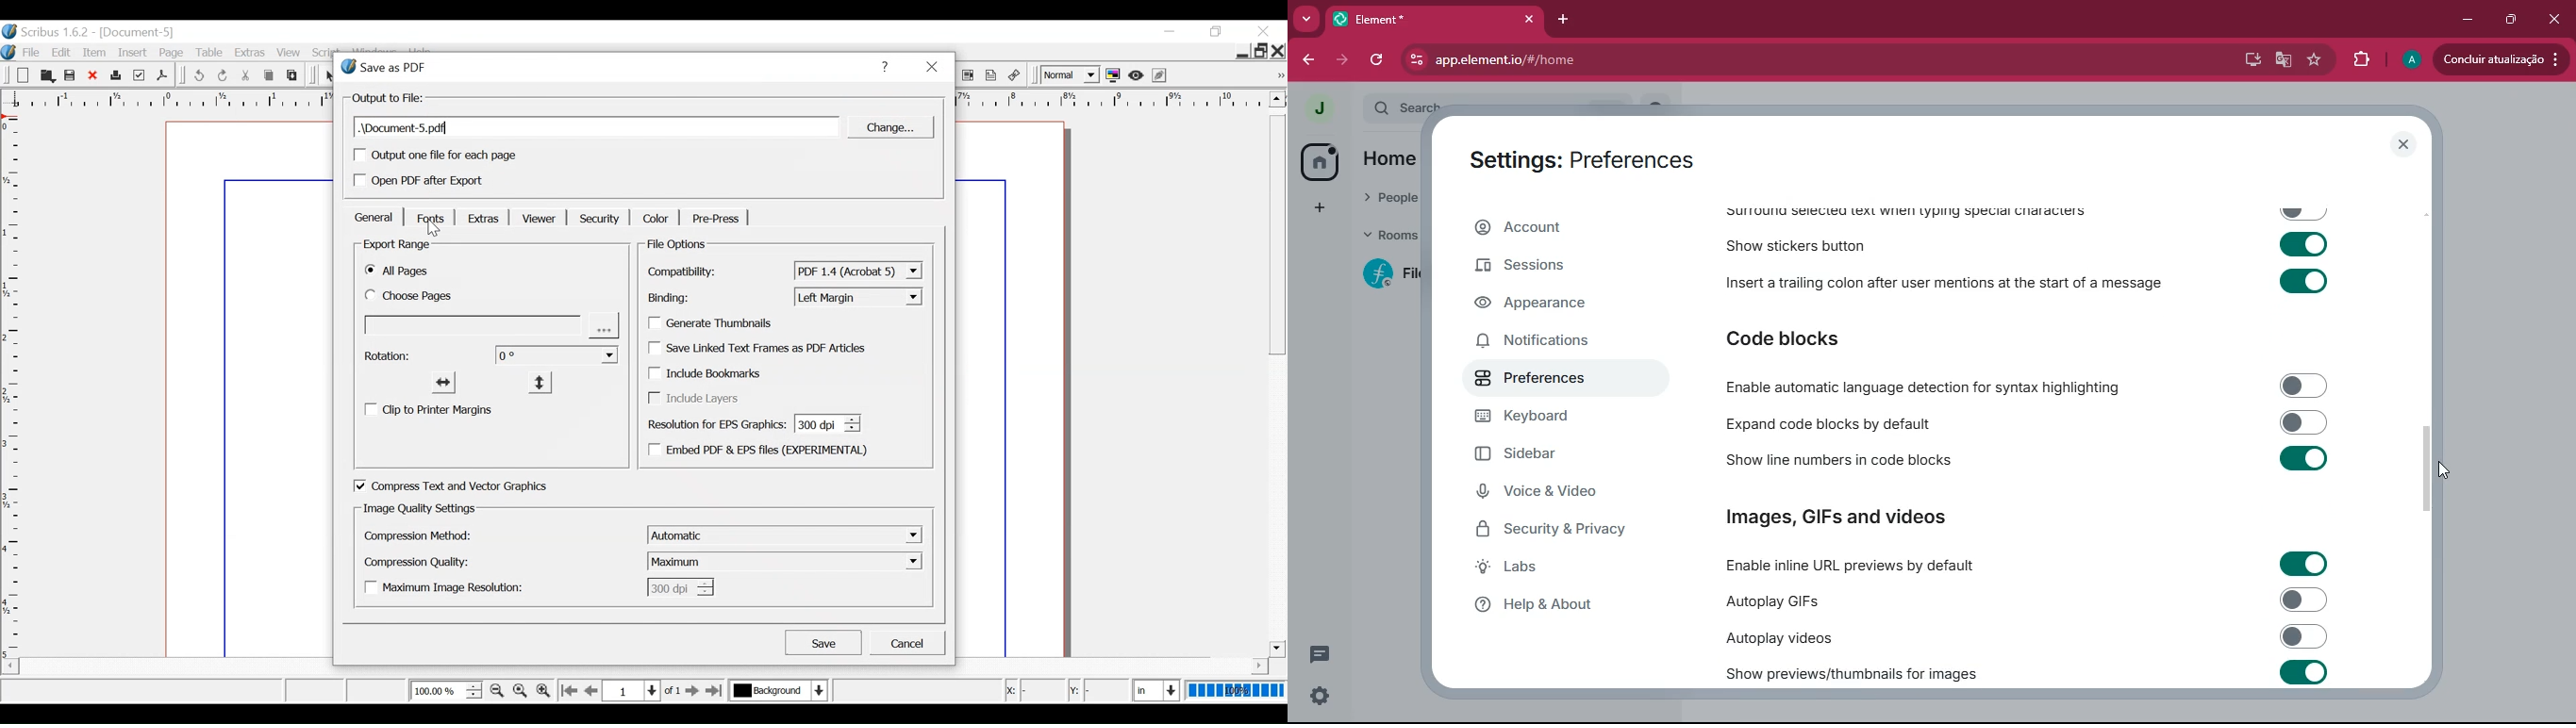  What do you see at coordinates (1236, 690) in the screenshot?
I see `100%` at bounding box center [1236, 690].